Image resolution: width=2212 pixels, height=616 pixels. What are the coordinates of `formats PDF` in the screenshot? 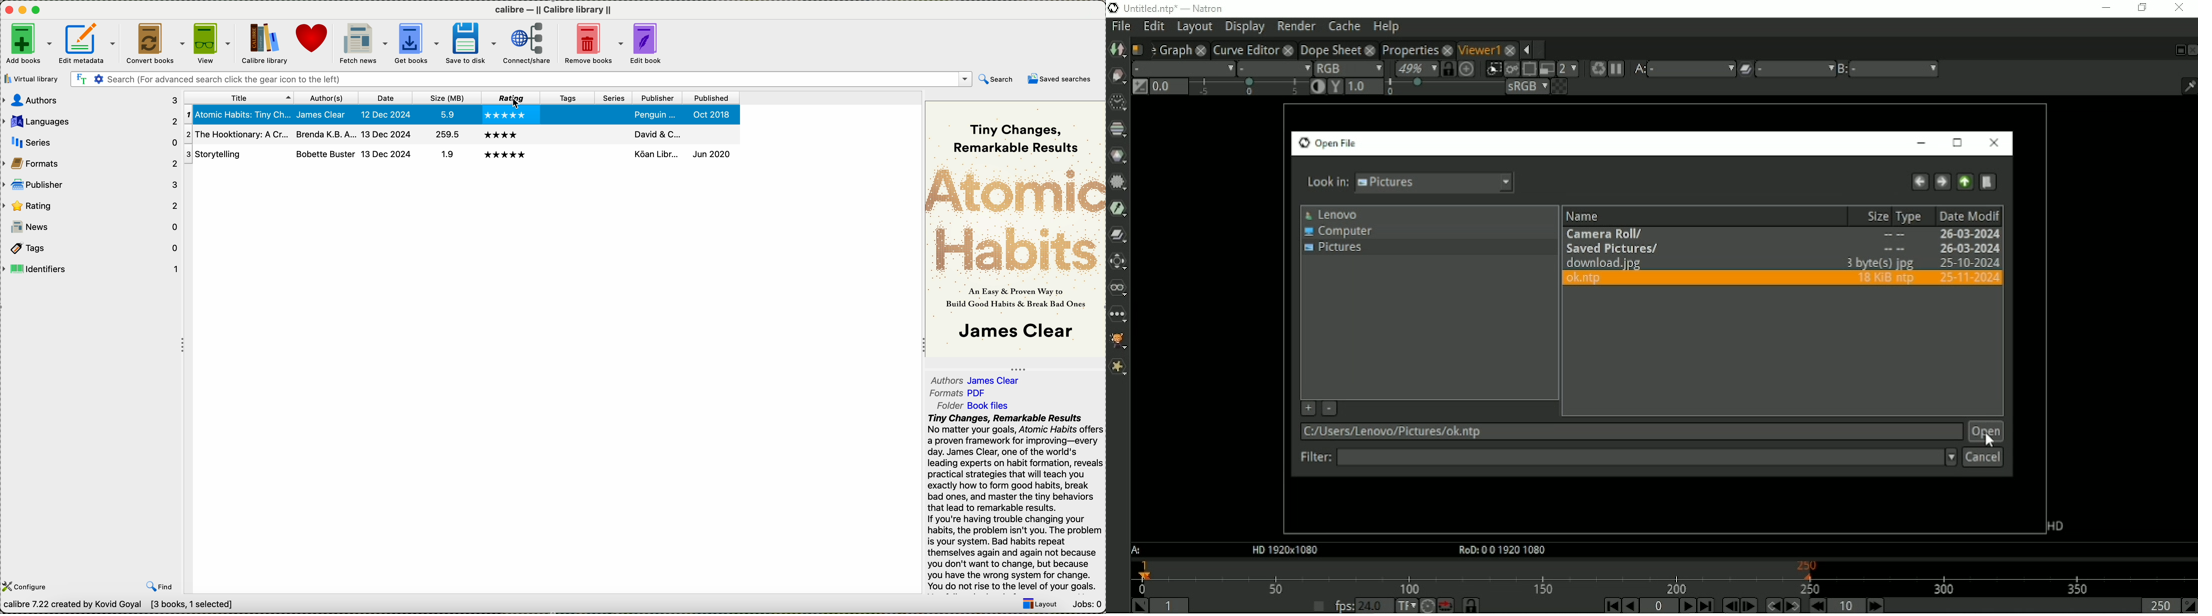 It's located at (945, 393).